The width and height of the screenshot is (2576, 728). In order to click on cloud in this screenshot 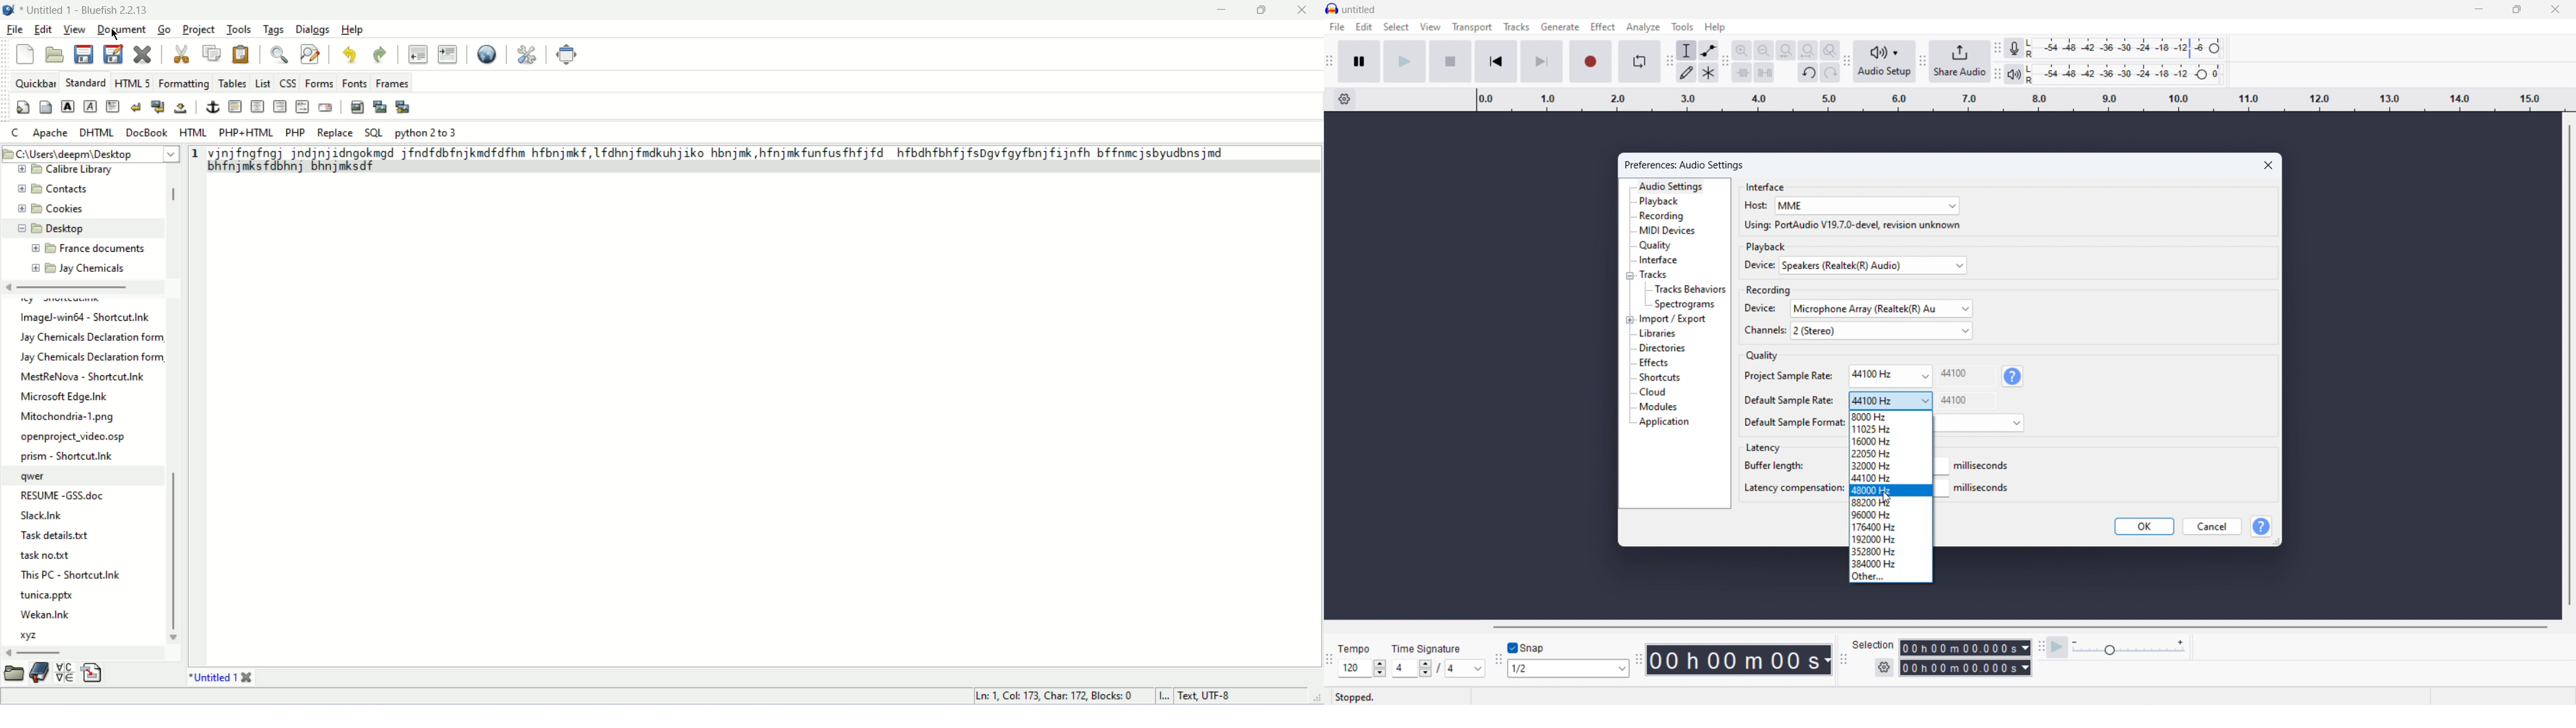, I will do `click(1653, 392)`.